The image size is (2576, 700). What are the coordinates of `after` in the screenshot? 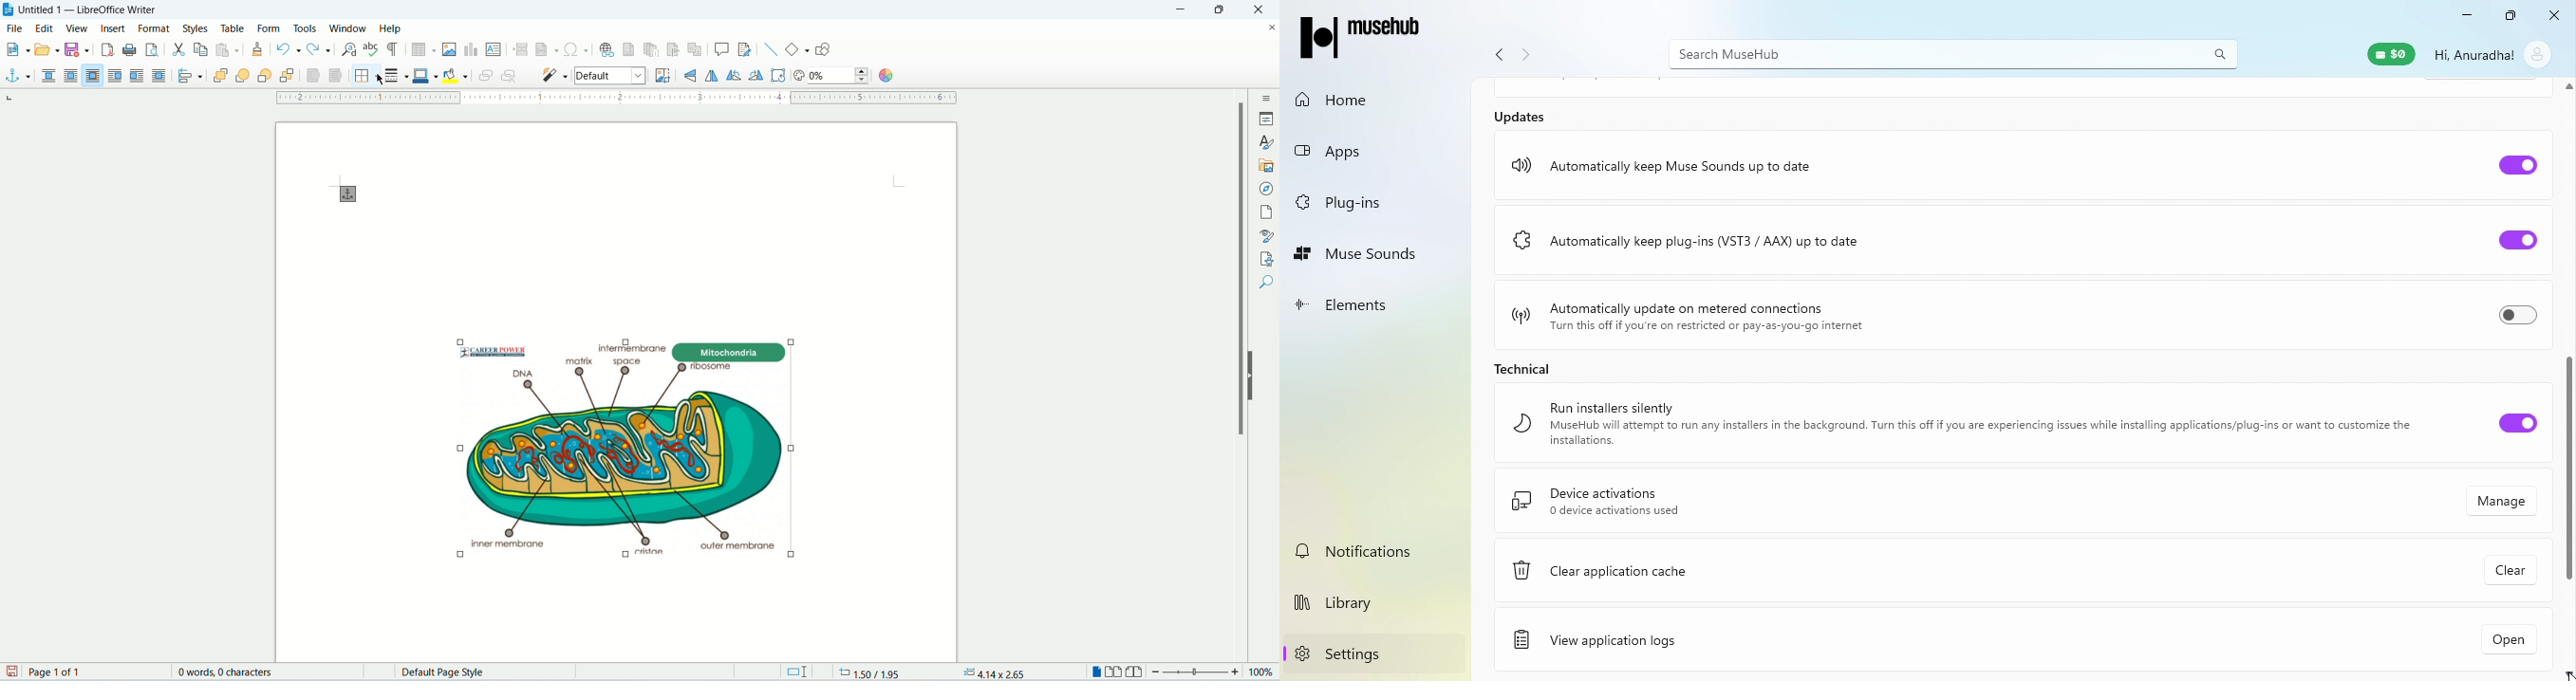 It's located at (137, 76).